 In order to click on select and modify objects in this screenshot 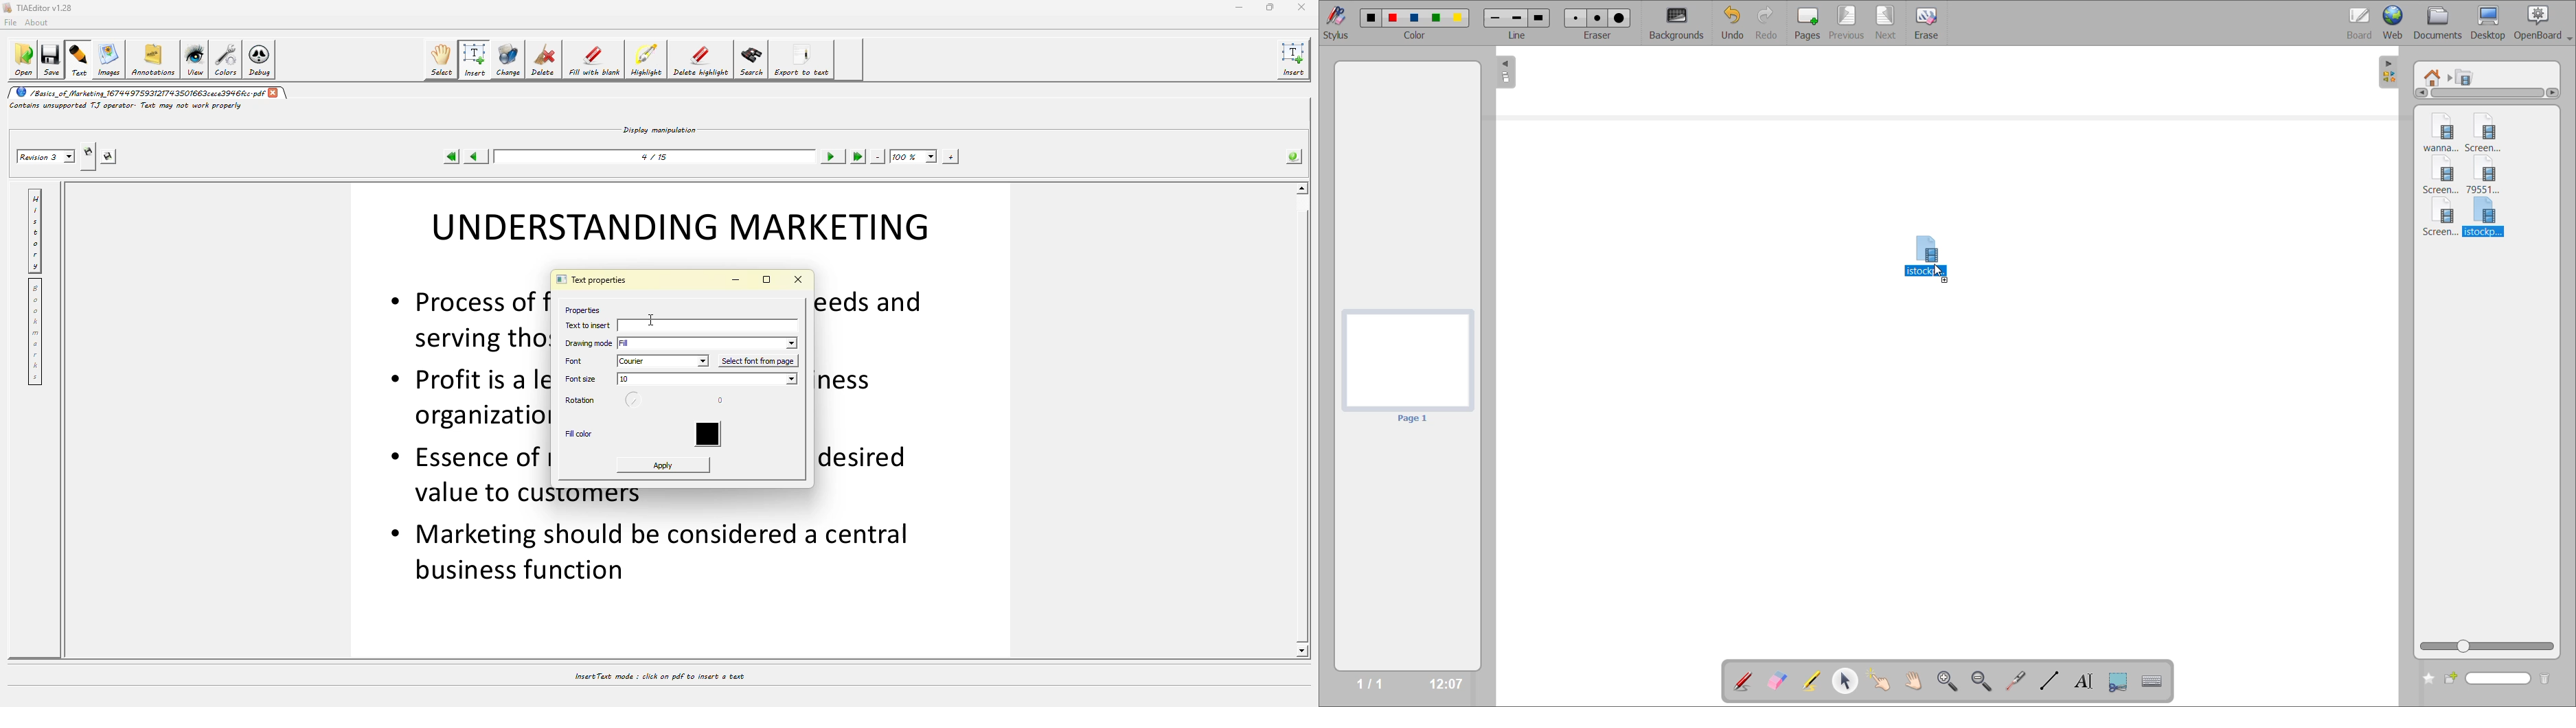, I will do `click(1850, 681)`.